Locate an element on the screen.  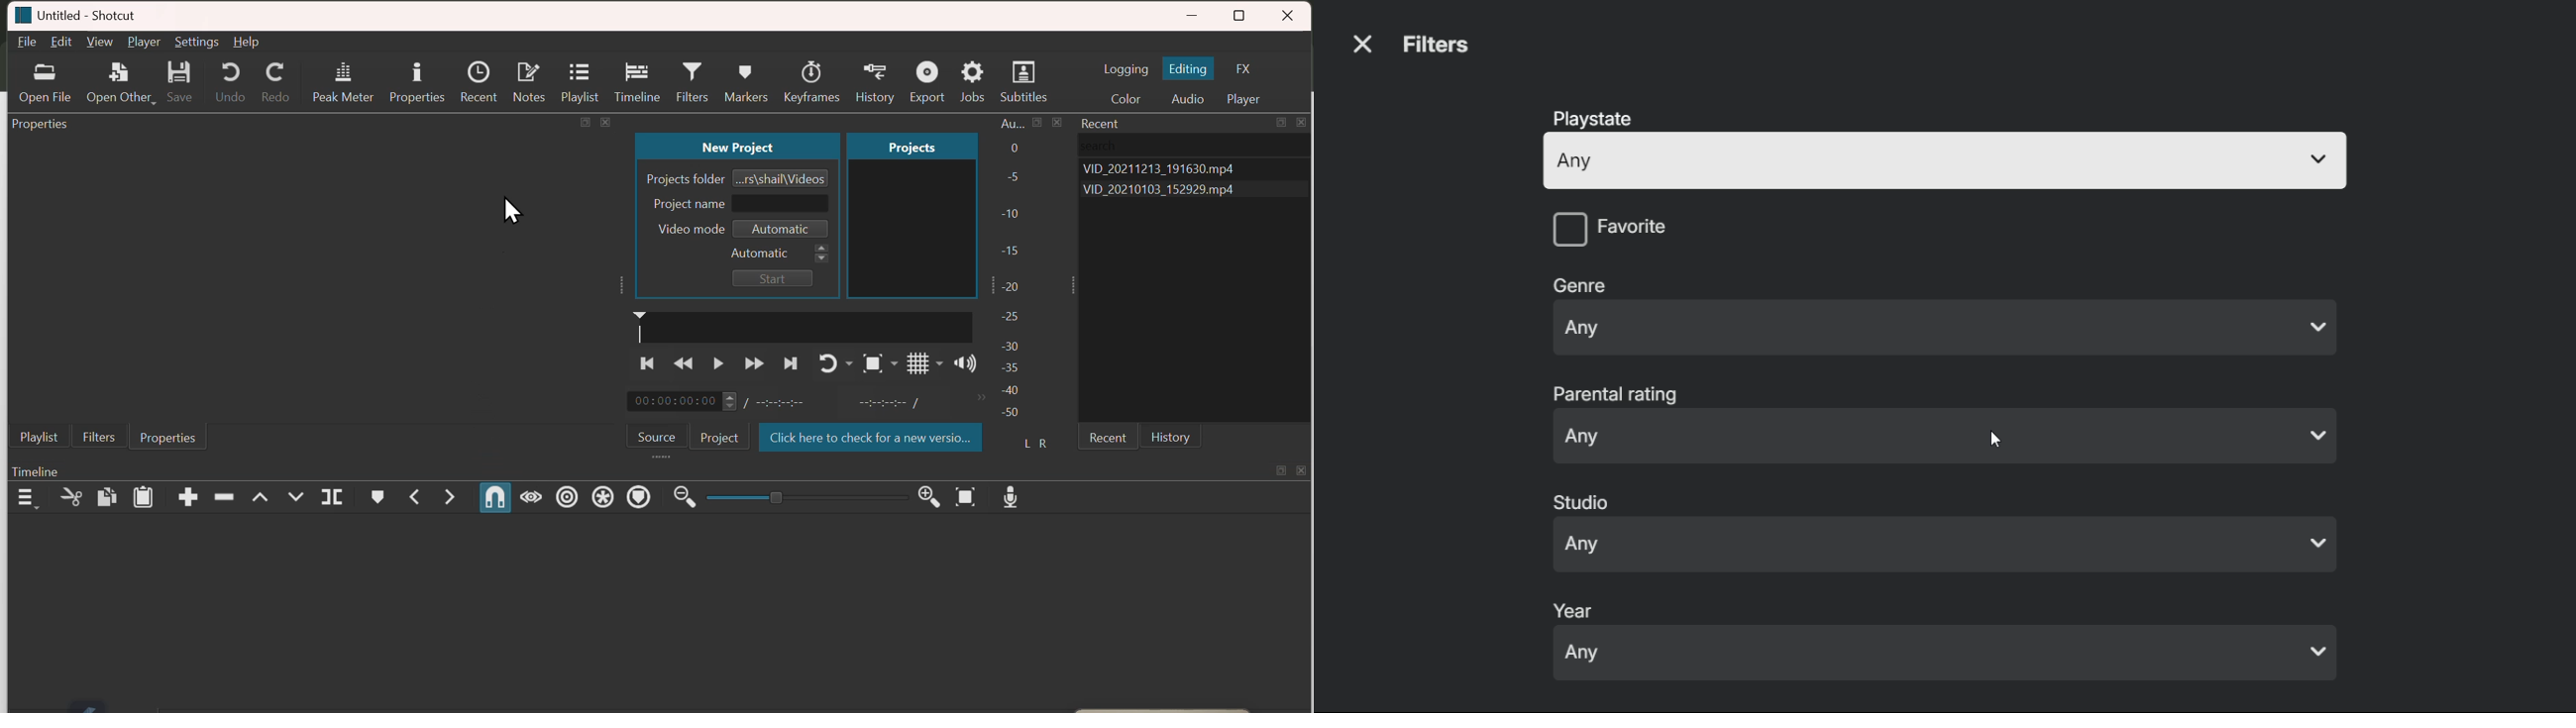
Lift is located at coordinates (261, 497).